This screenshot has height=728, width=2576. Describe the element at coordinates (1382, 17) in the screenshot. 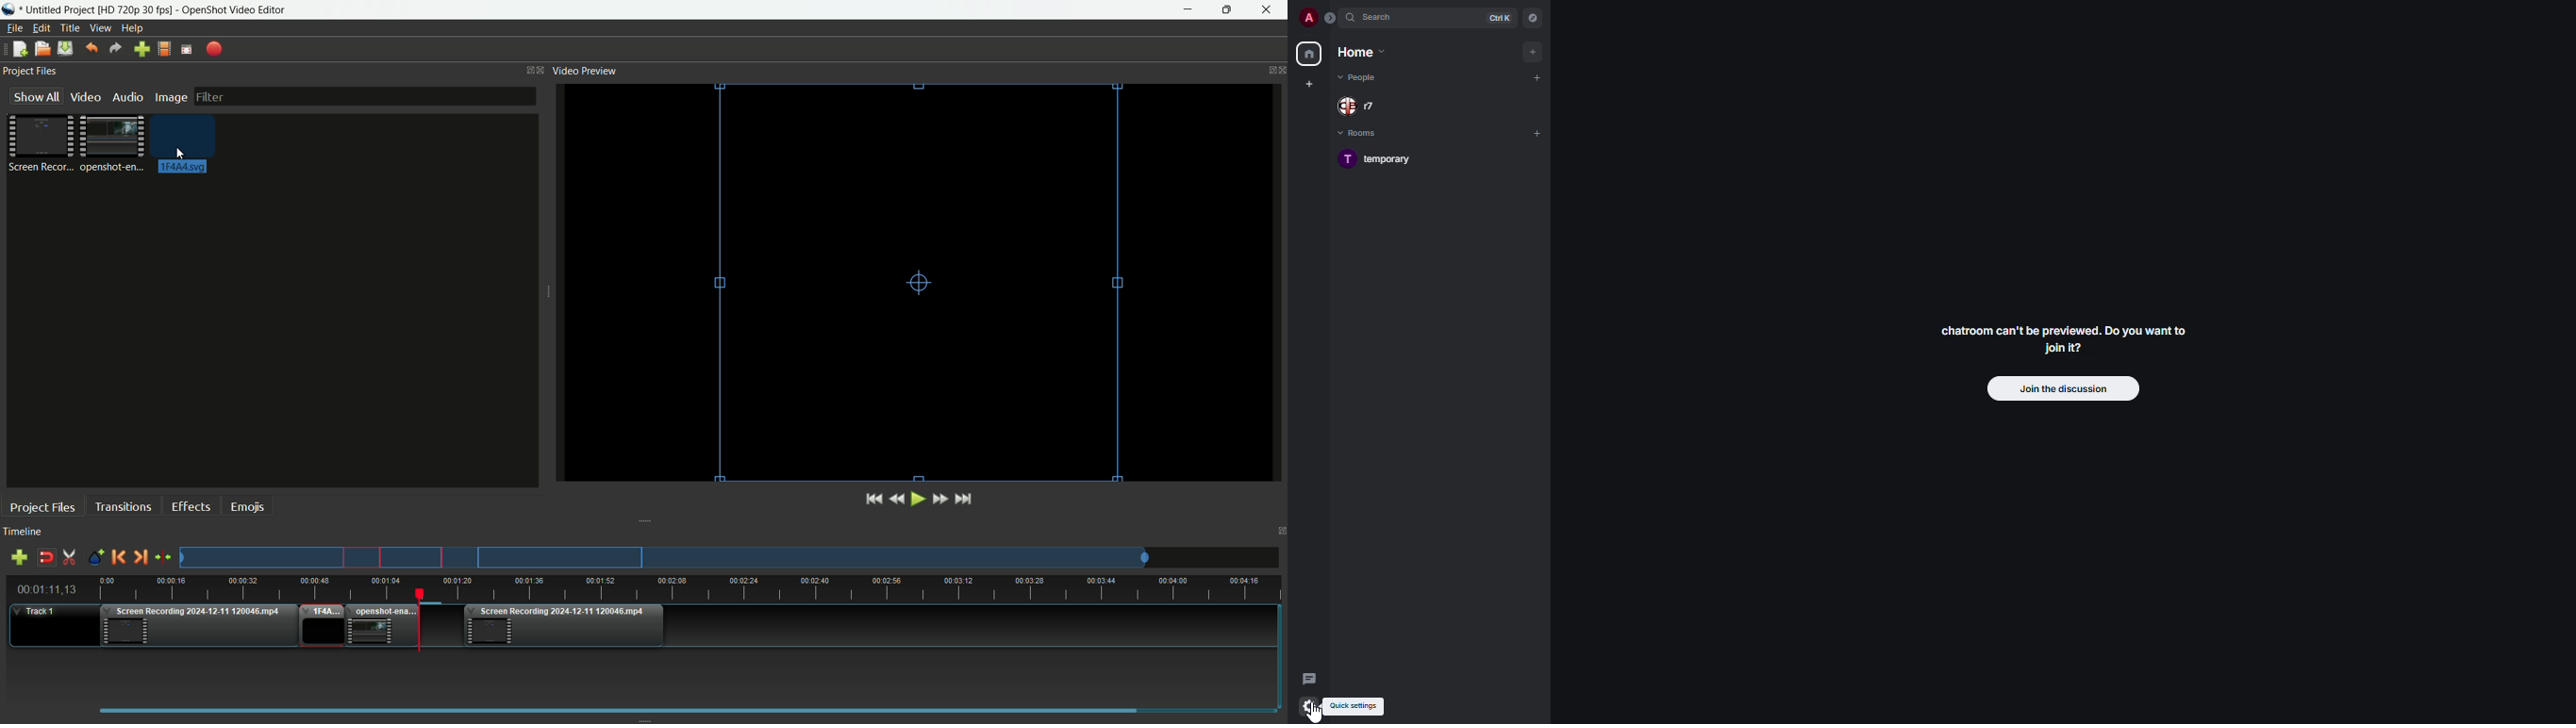

I see `search` at that location.